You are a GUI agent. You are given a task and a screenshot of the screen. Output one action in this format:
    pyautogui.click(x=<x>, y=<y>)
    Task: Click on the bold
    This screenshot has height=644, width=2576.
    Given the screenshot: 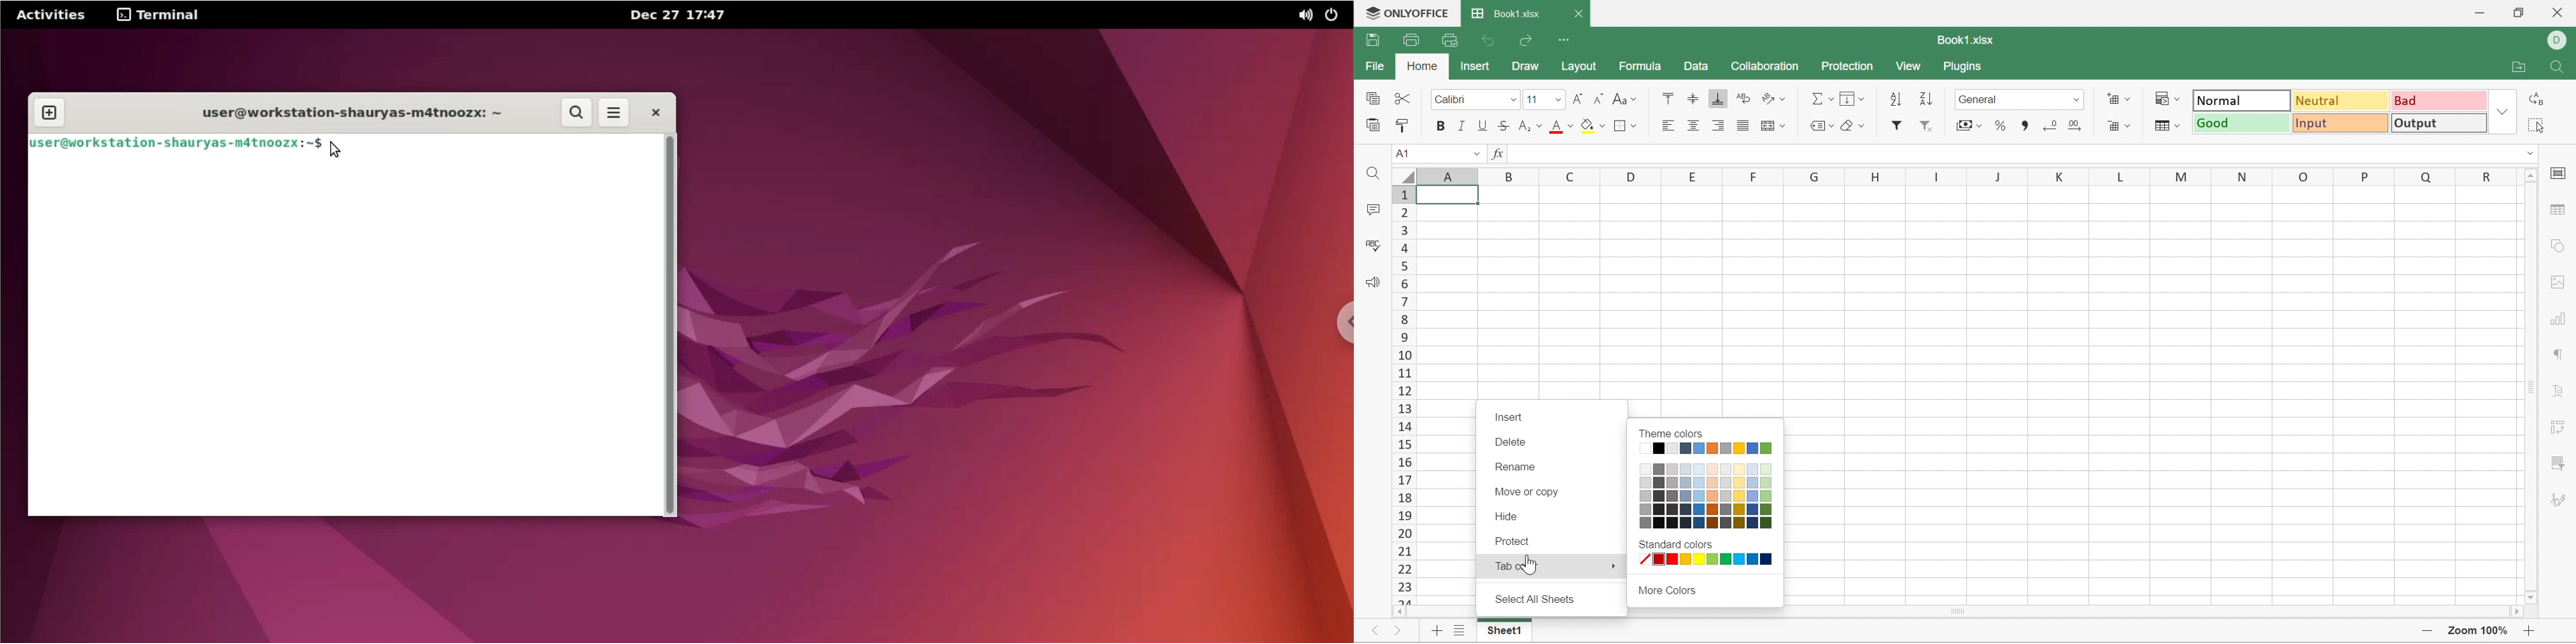 What is the action you would take?
    pyautogui.click(x=1442, y=127)
    